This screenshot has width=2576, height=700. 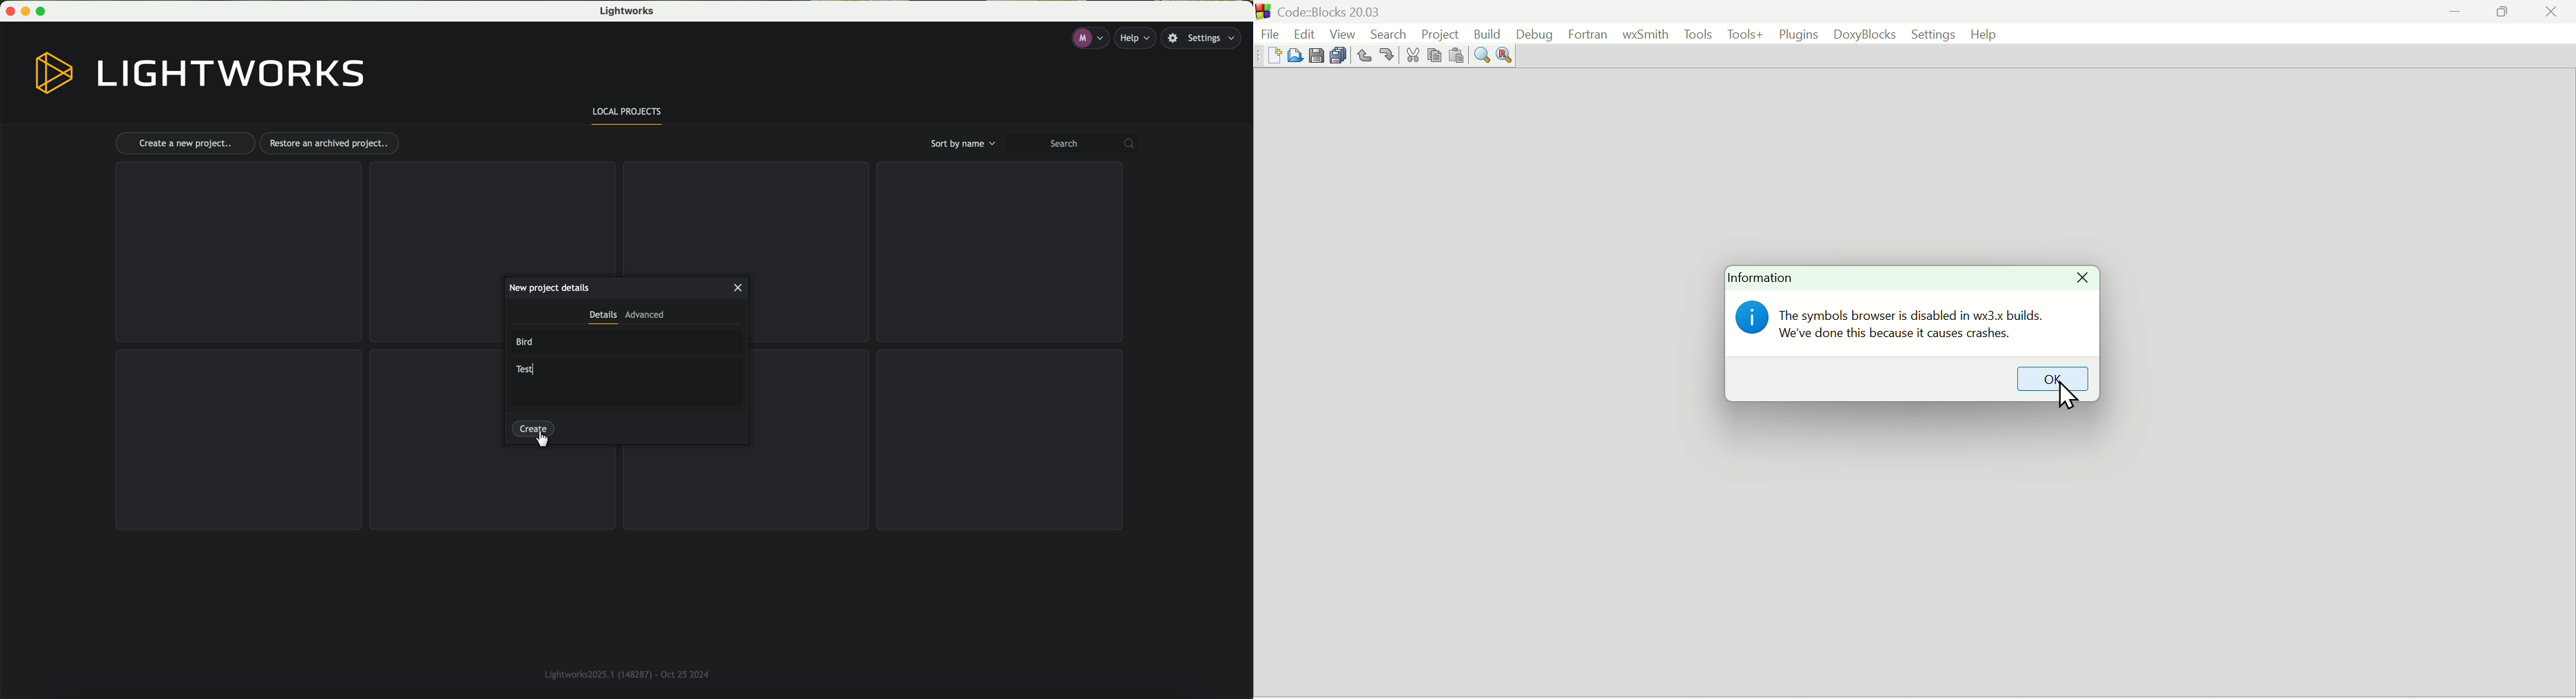 What do you see at coordinates (2066, 397) in the screenshot?
I see `Cursor` at bounding box center [2066, 397].